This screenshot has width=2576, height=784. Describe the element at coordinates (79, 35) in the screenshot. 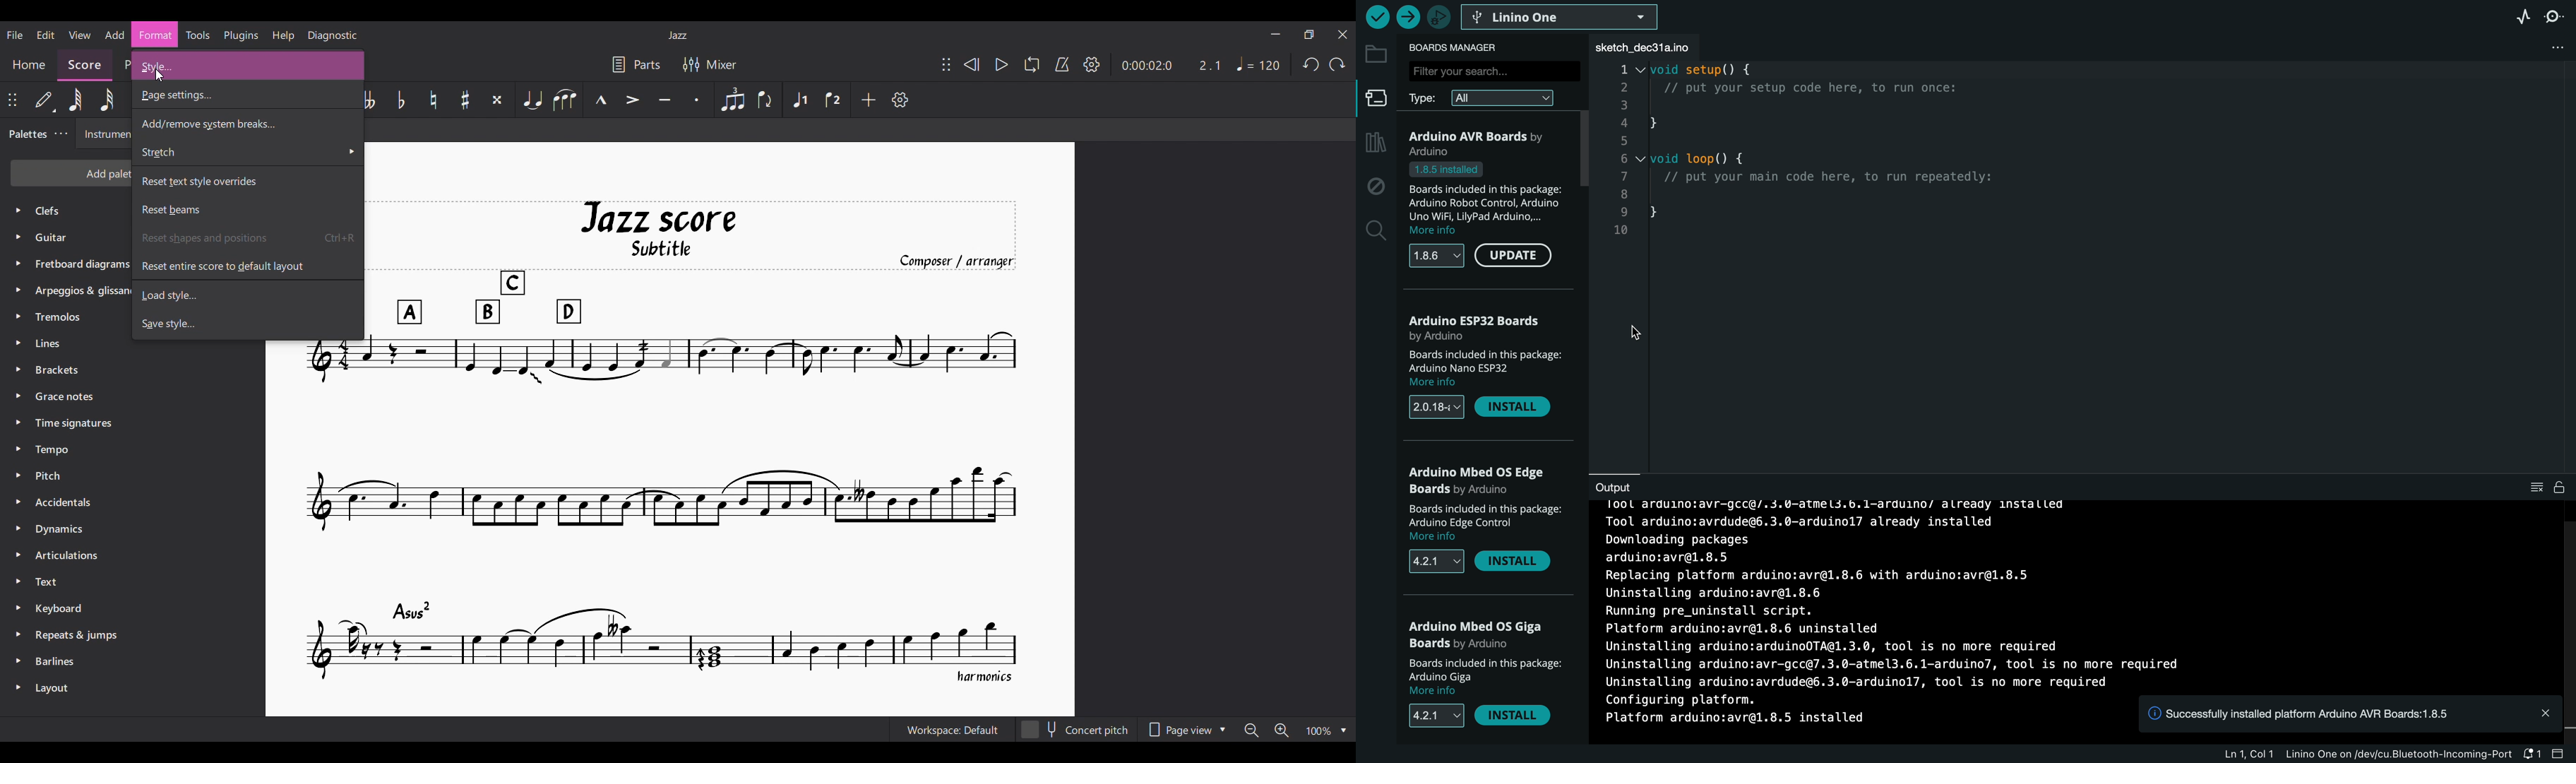

I see `View menu` at that location.